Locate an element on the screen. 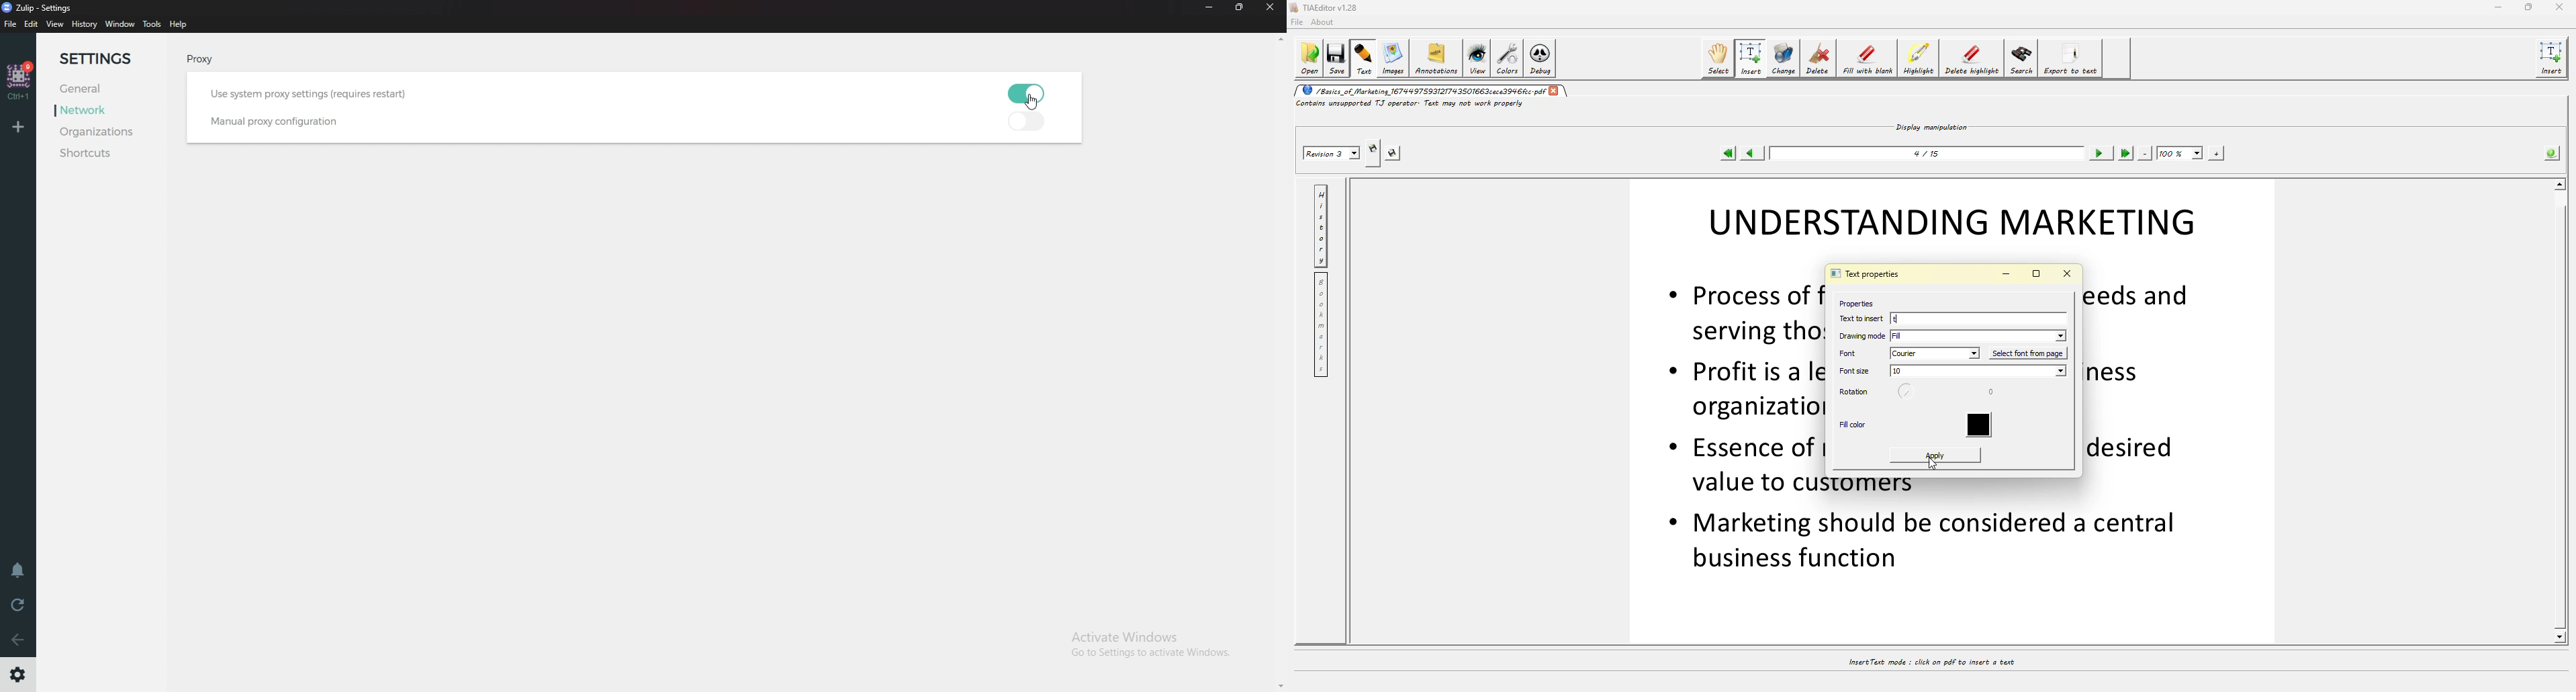 The image size is (2576, 700). Manual proxy configuration is located at coordinates (284, 121).